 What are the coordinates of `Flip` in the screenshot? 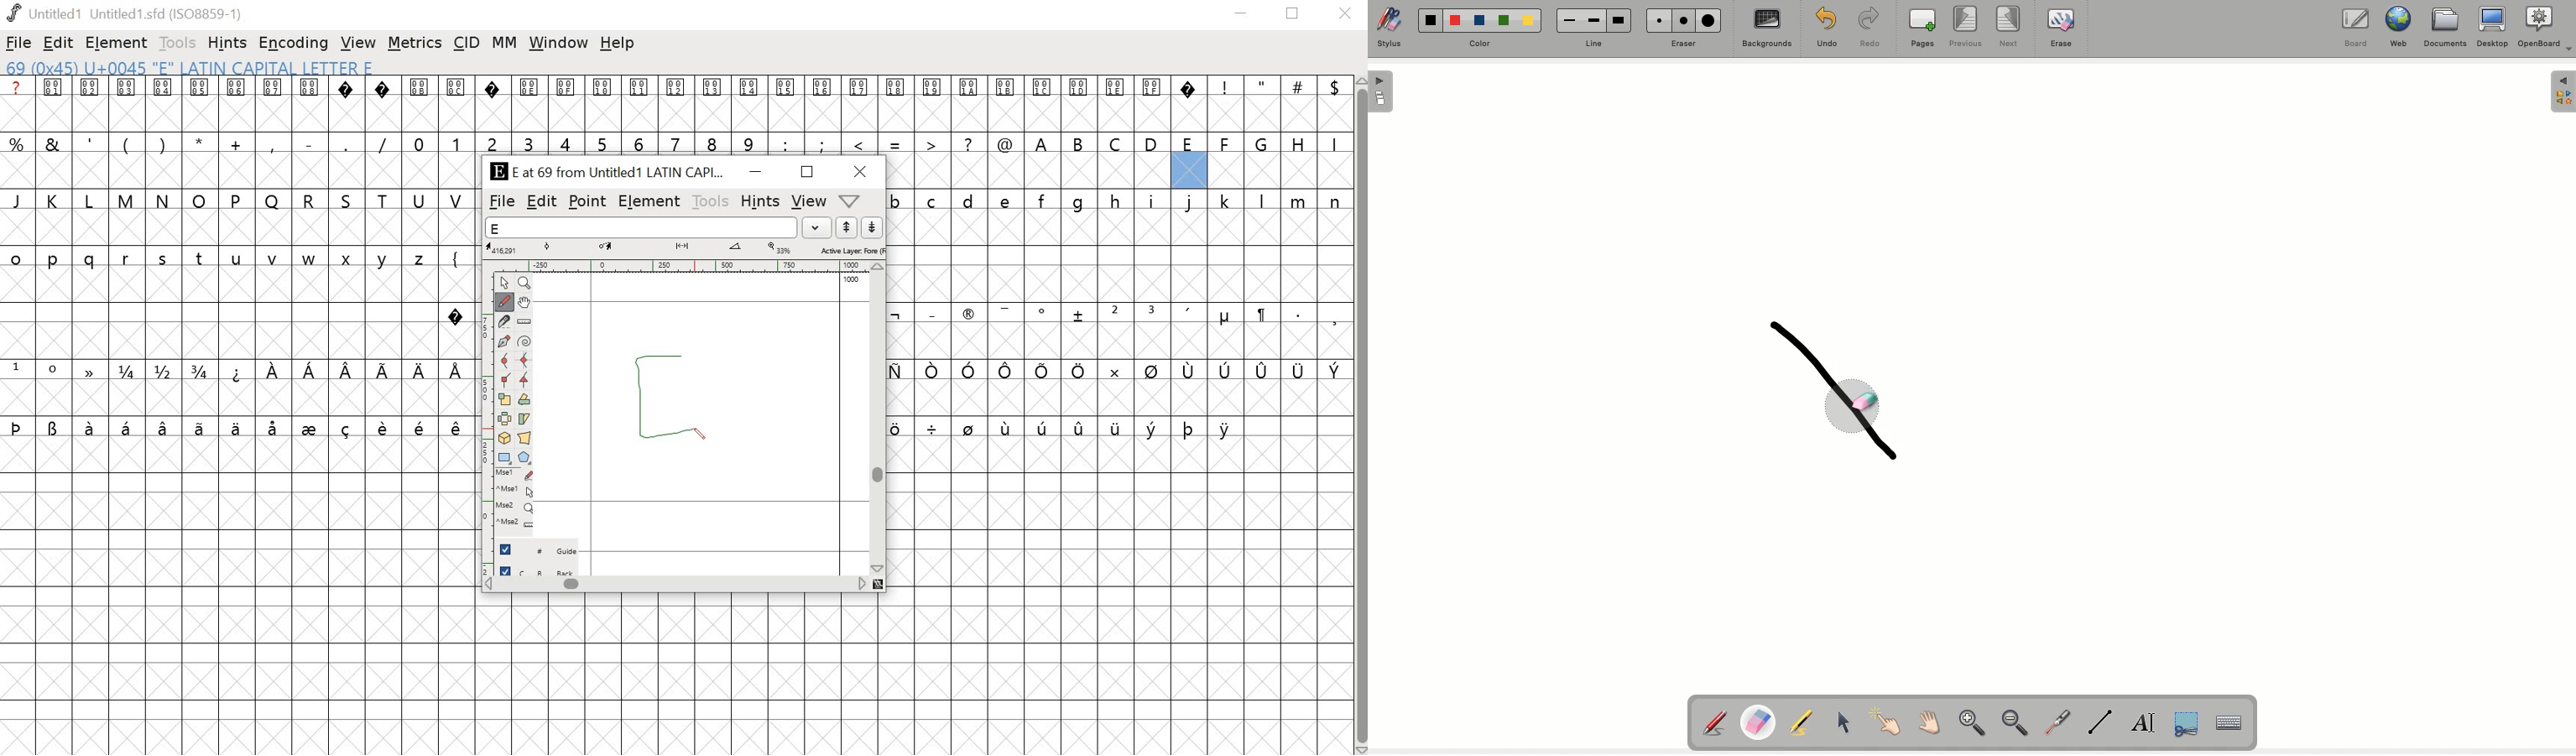 It's located at (505, 419).